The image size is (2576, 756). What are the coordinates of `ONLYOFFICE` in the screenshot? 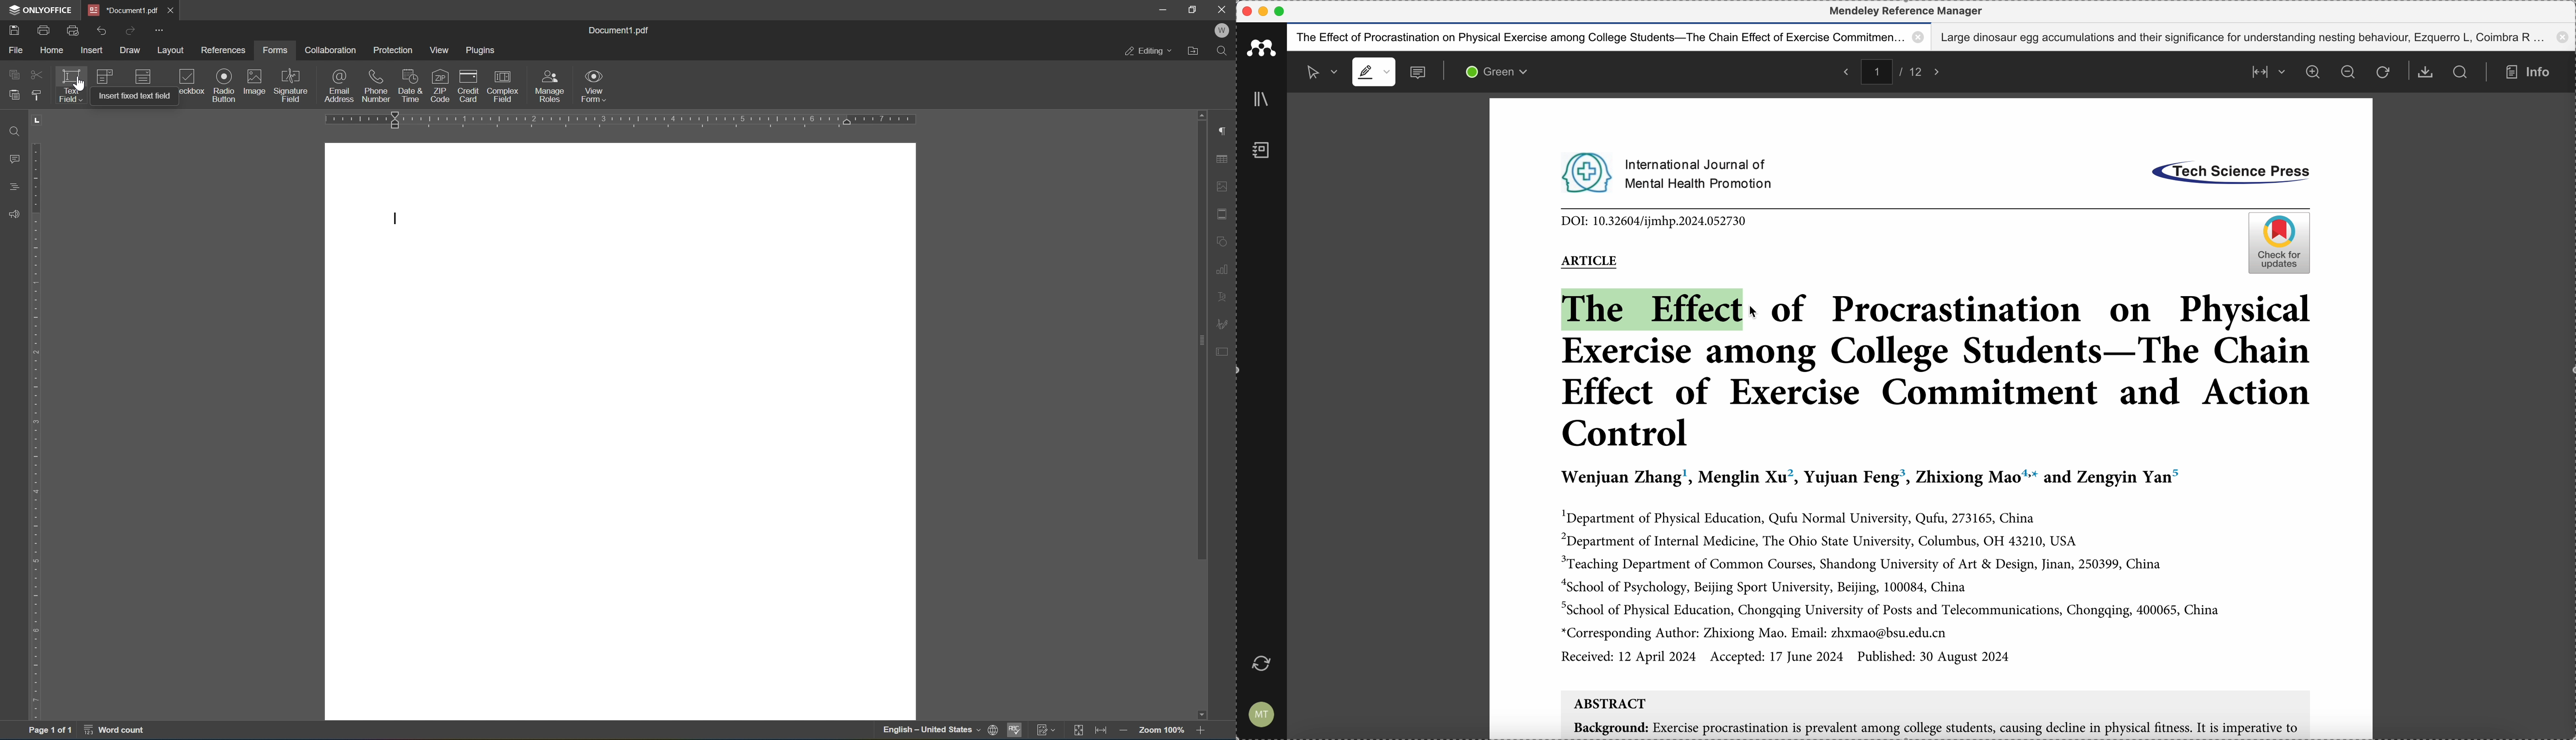 It's located at (42, 10).